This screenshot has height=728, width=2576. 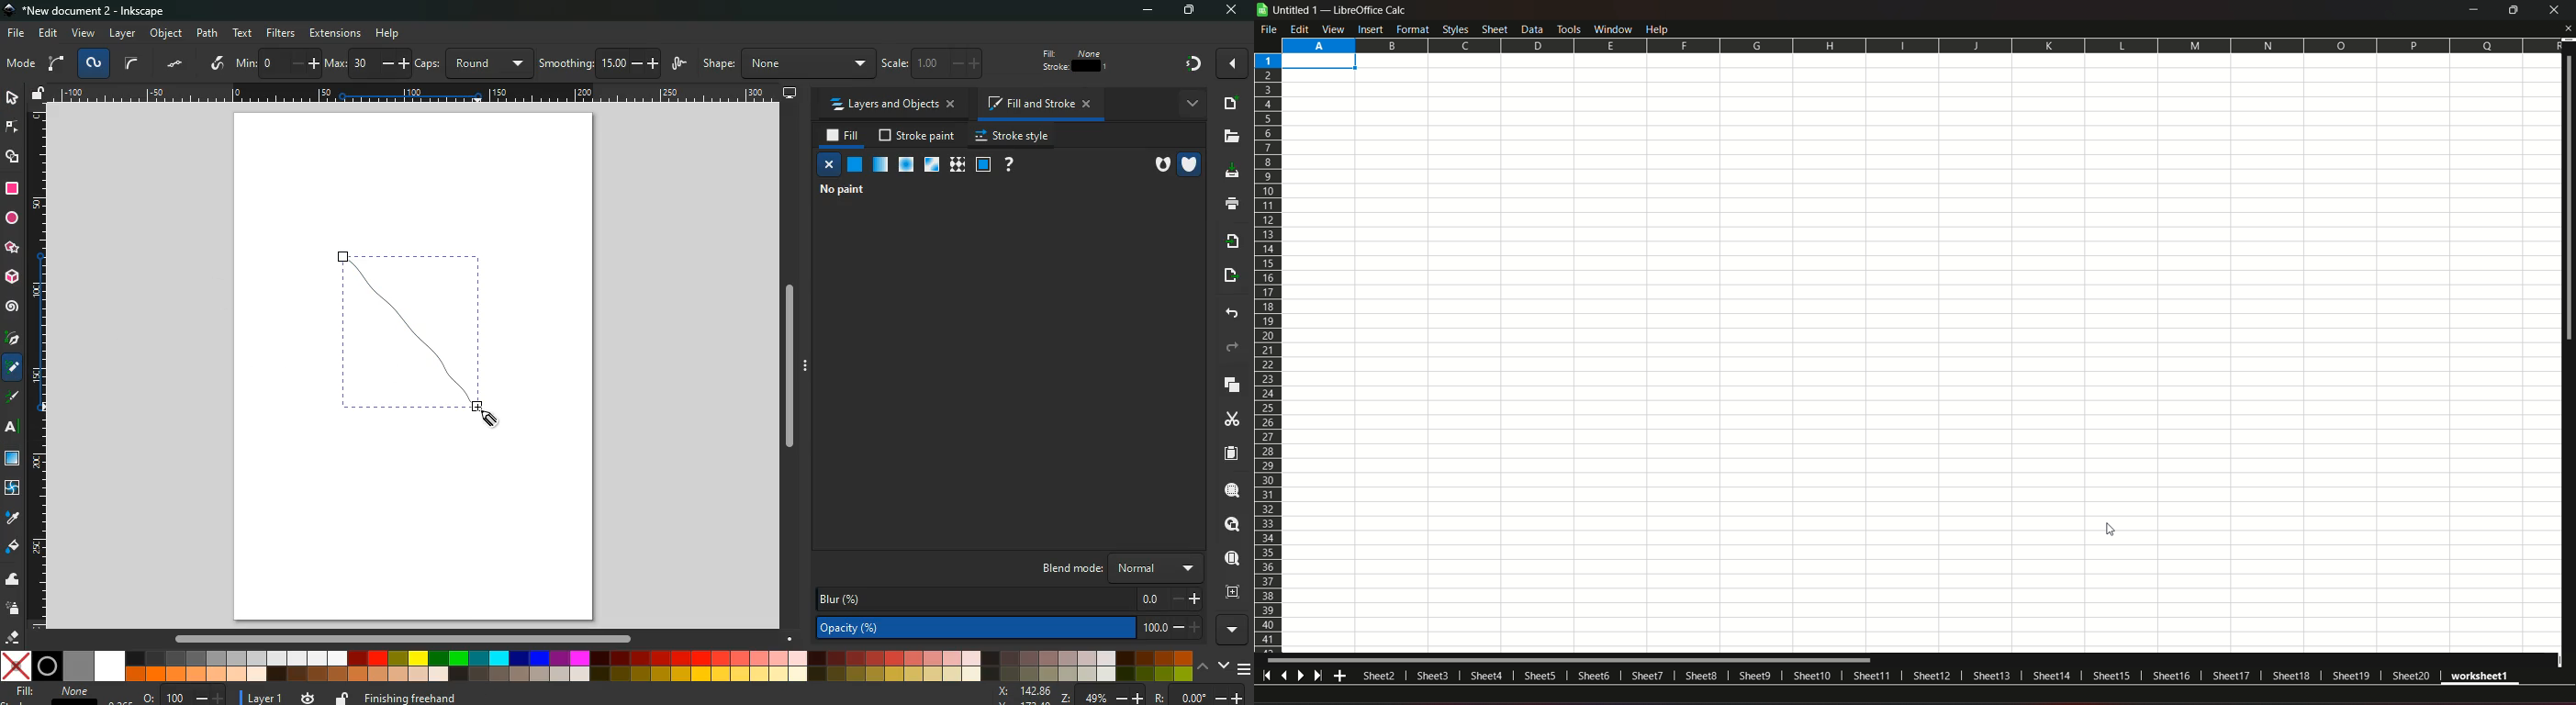 I want to click on up, so click(x=1203, y=667).